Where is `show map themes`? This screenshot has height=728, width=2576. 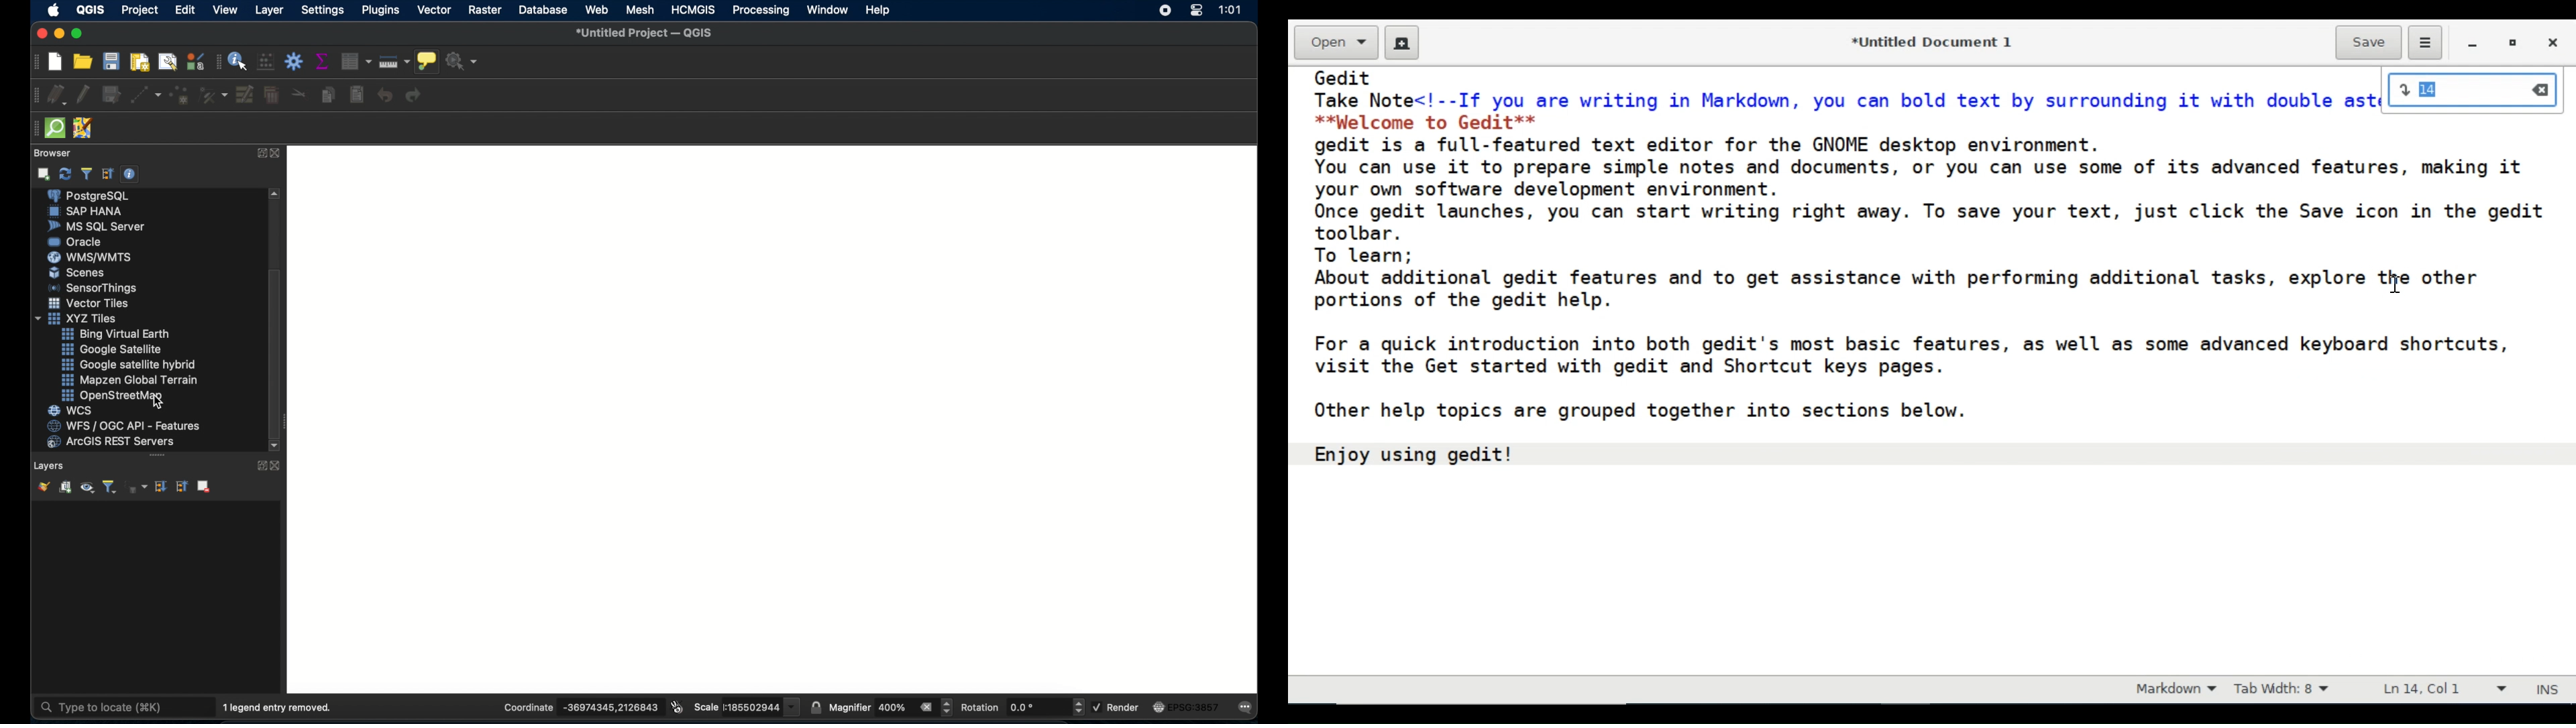 show map themes is located at coordinates (86, 488).